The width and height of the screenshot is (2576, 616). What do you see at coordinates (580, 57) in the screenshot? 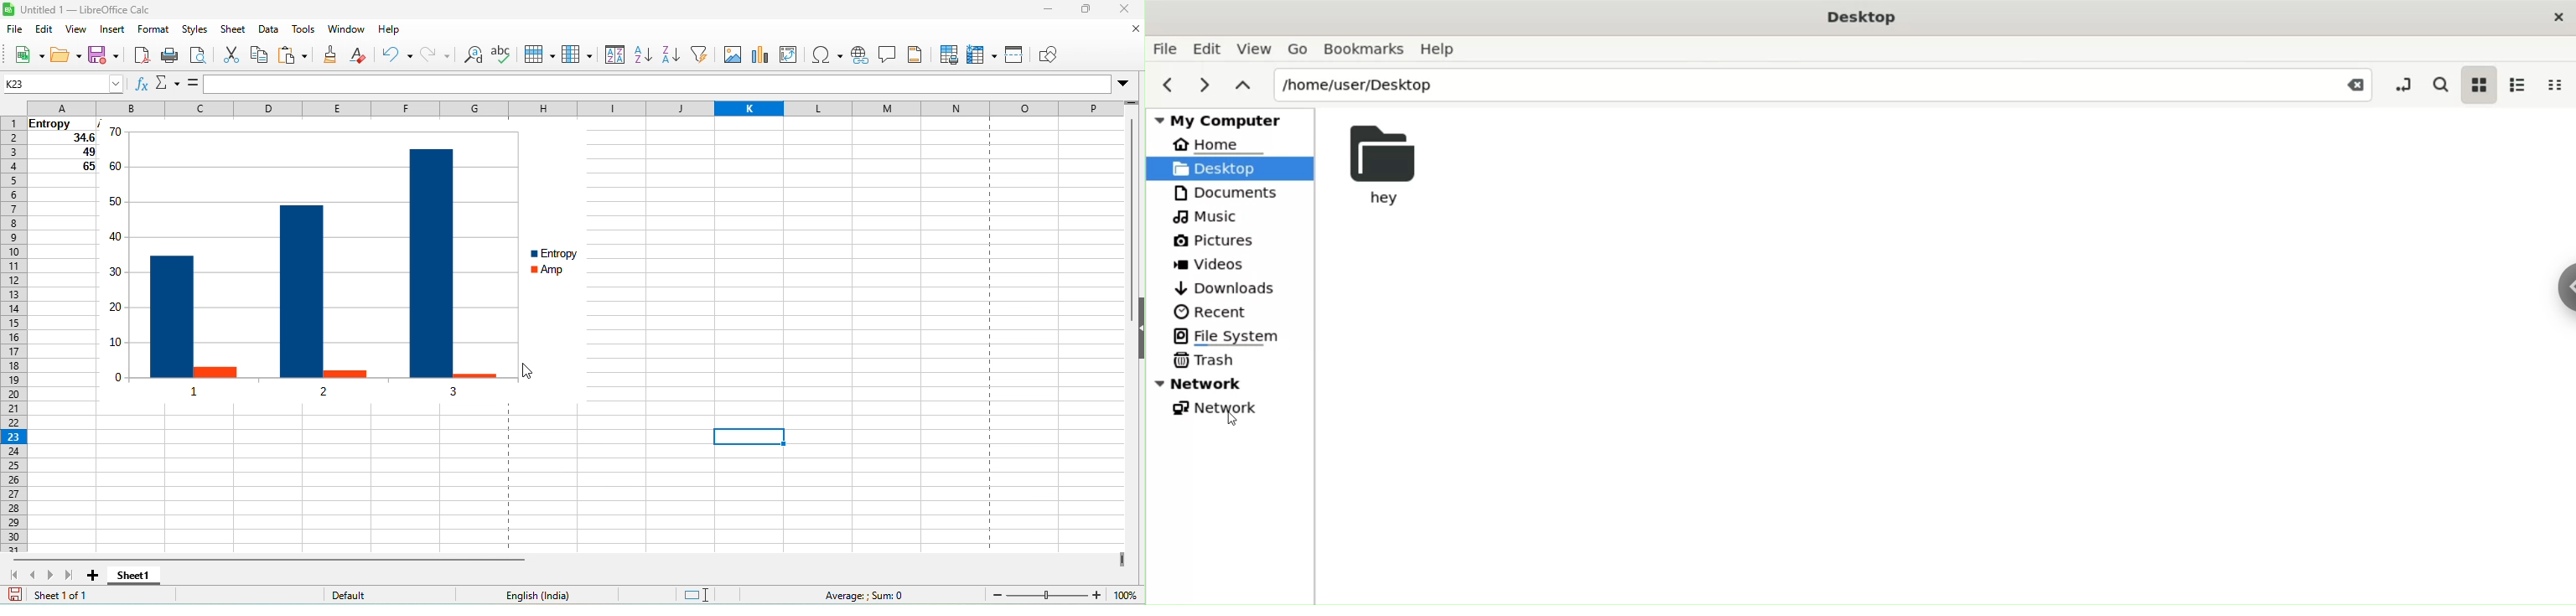
I see `column` at bounding box center [580, 57].